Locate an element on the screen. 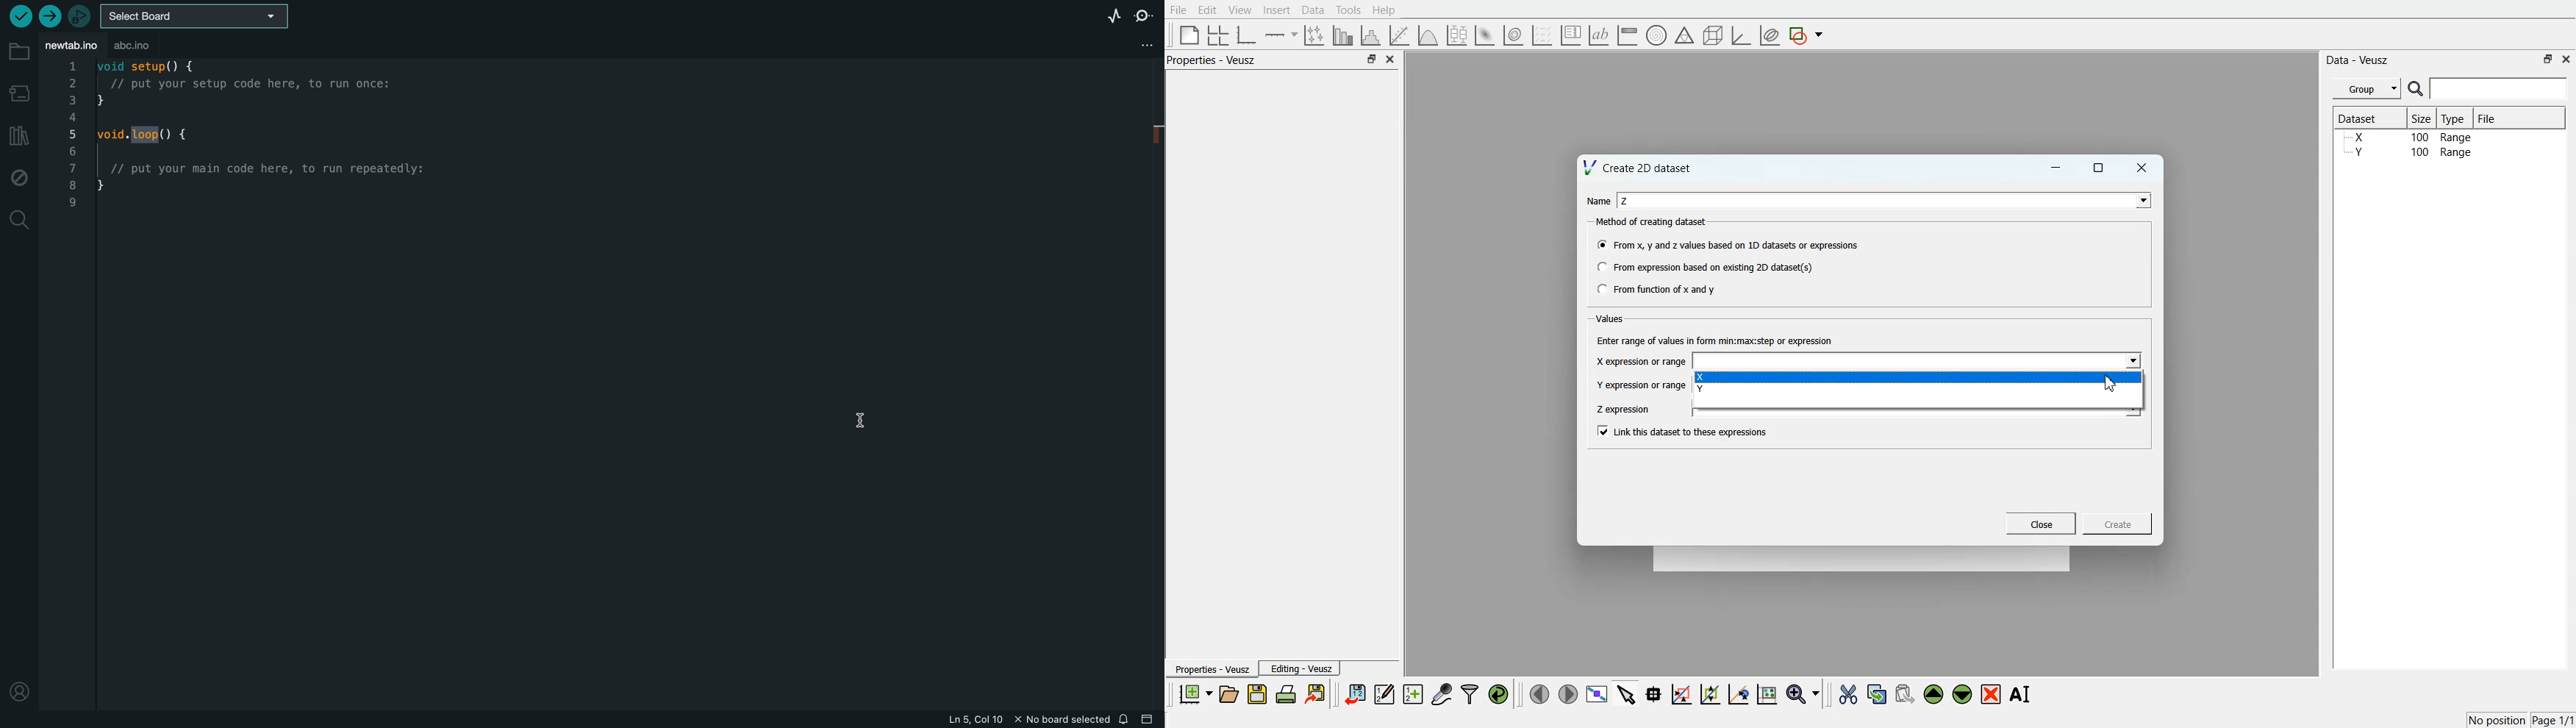 Image resolution: width=2576 pixels, height=728 pixels. Group is located at coordinates (2367, 89).